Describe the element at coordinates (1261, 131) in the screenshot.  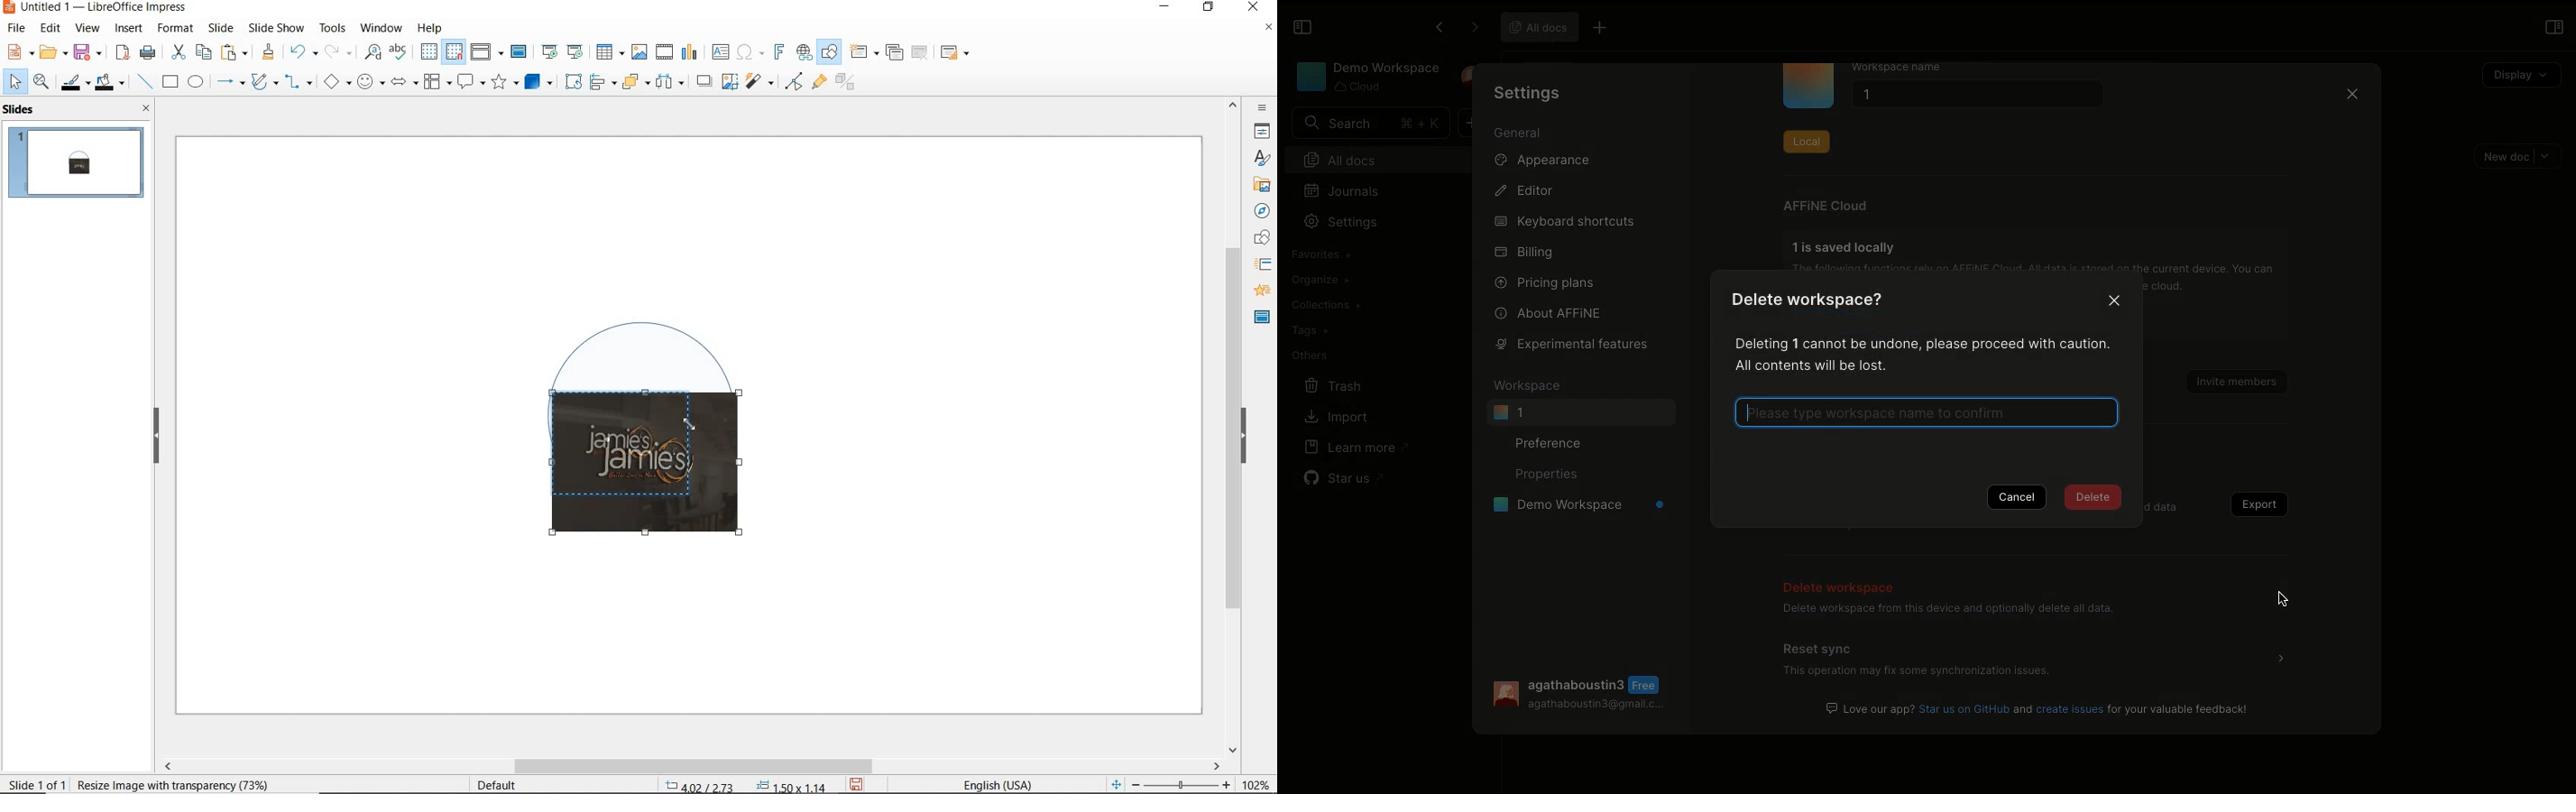
I see `properties` at that location.